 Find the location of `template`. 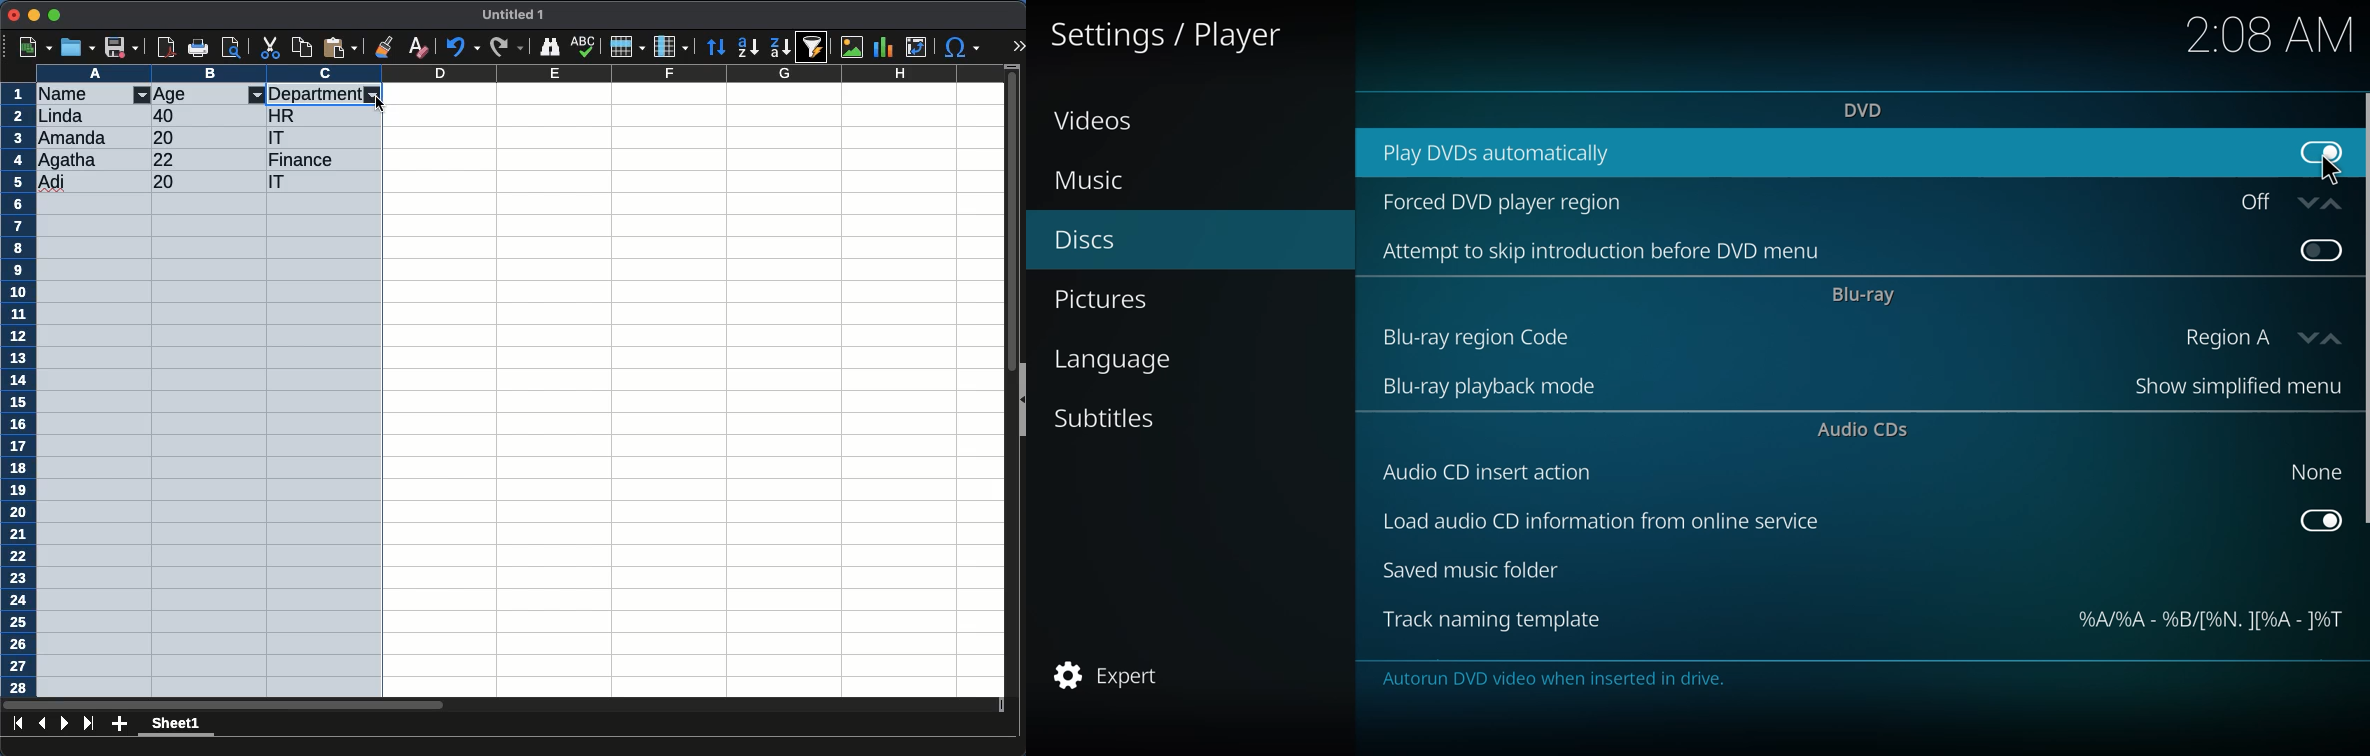

template is located at coordinates (2209, 621).